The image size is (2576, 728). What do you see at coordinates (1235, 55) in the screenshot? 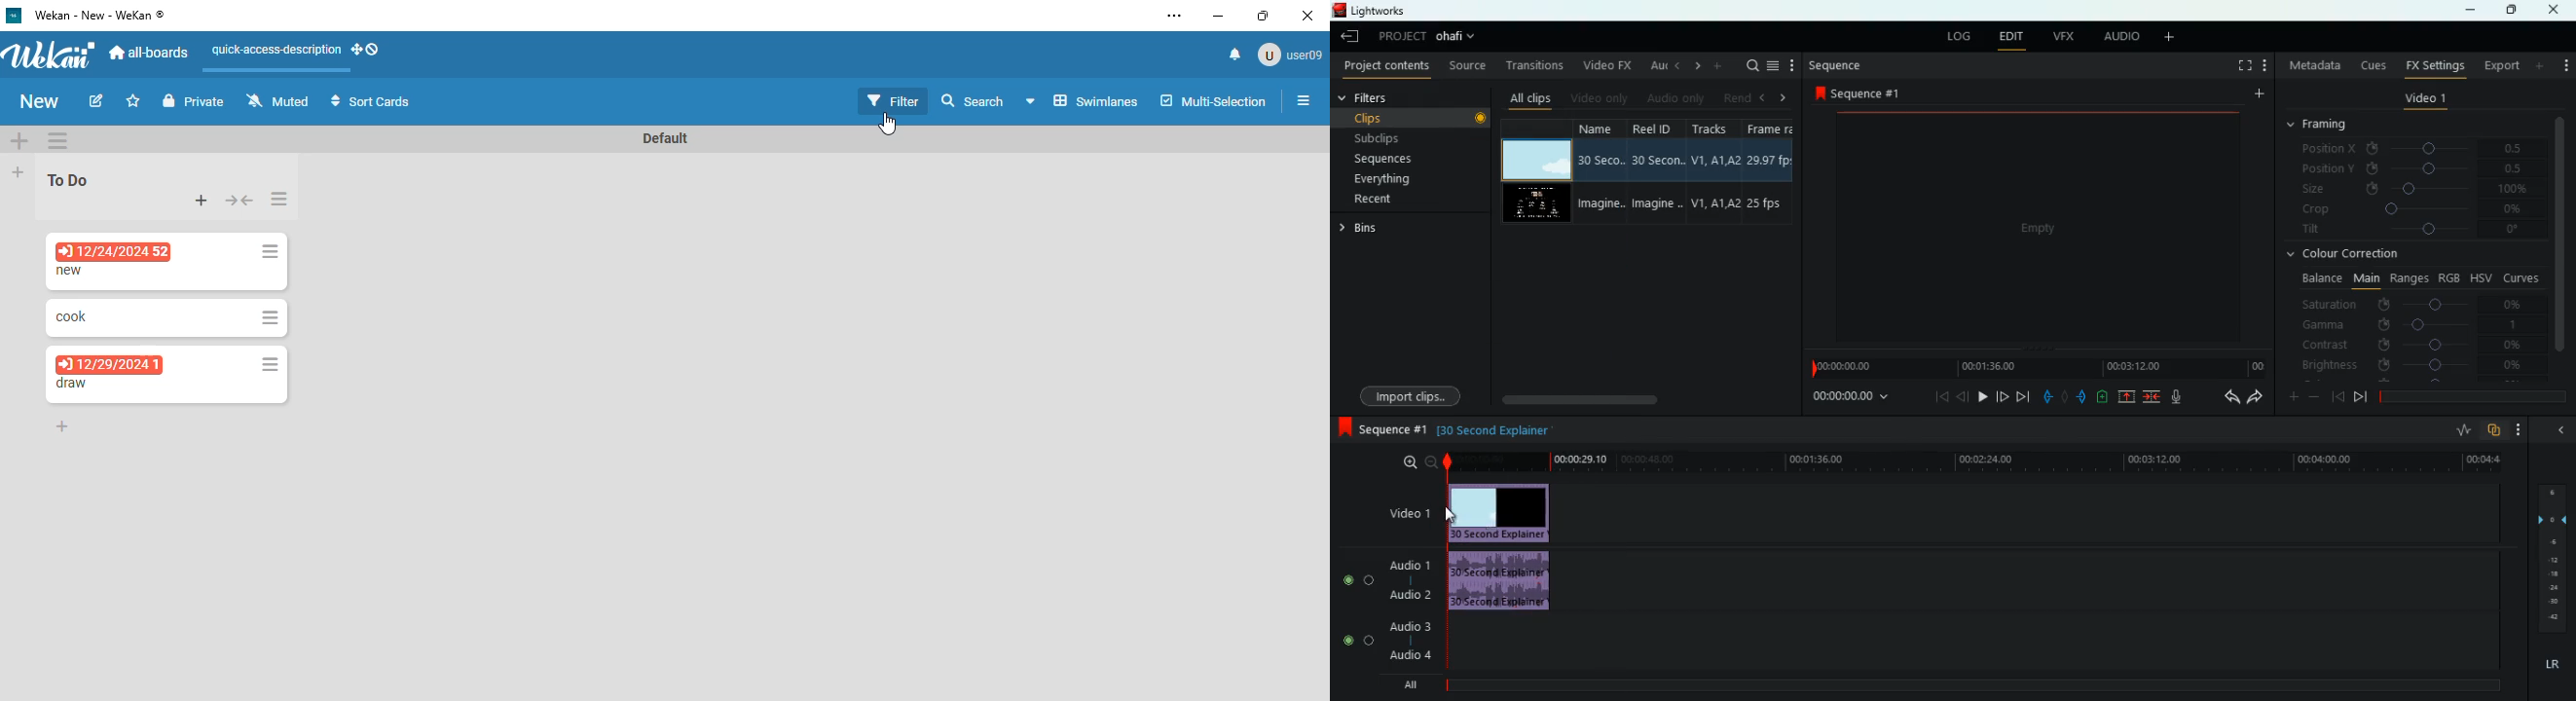
I see `notifications` at bounding box center [1235, 55].